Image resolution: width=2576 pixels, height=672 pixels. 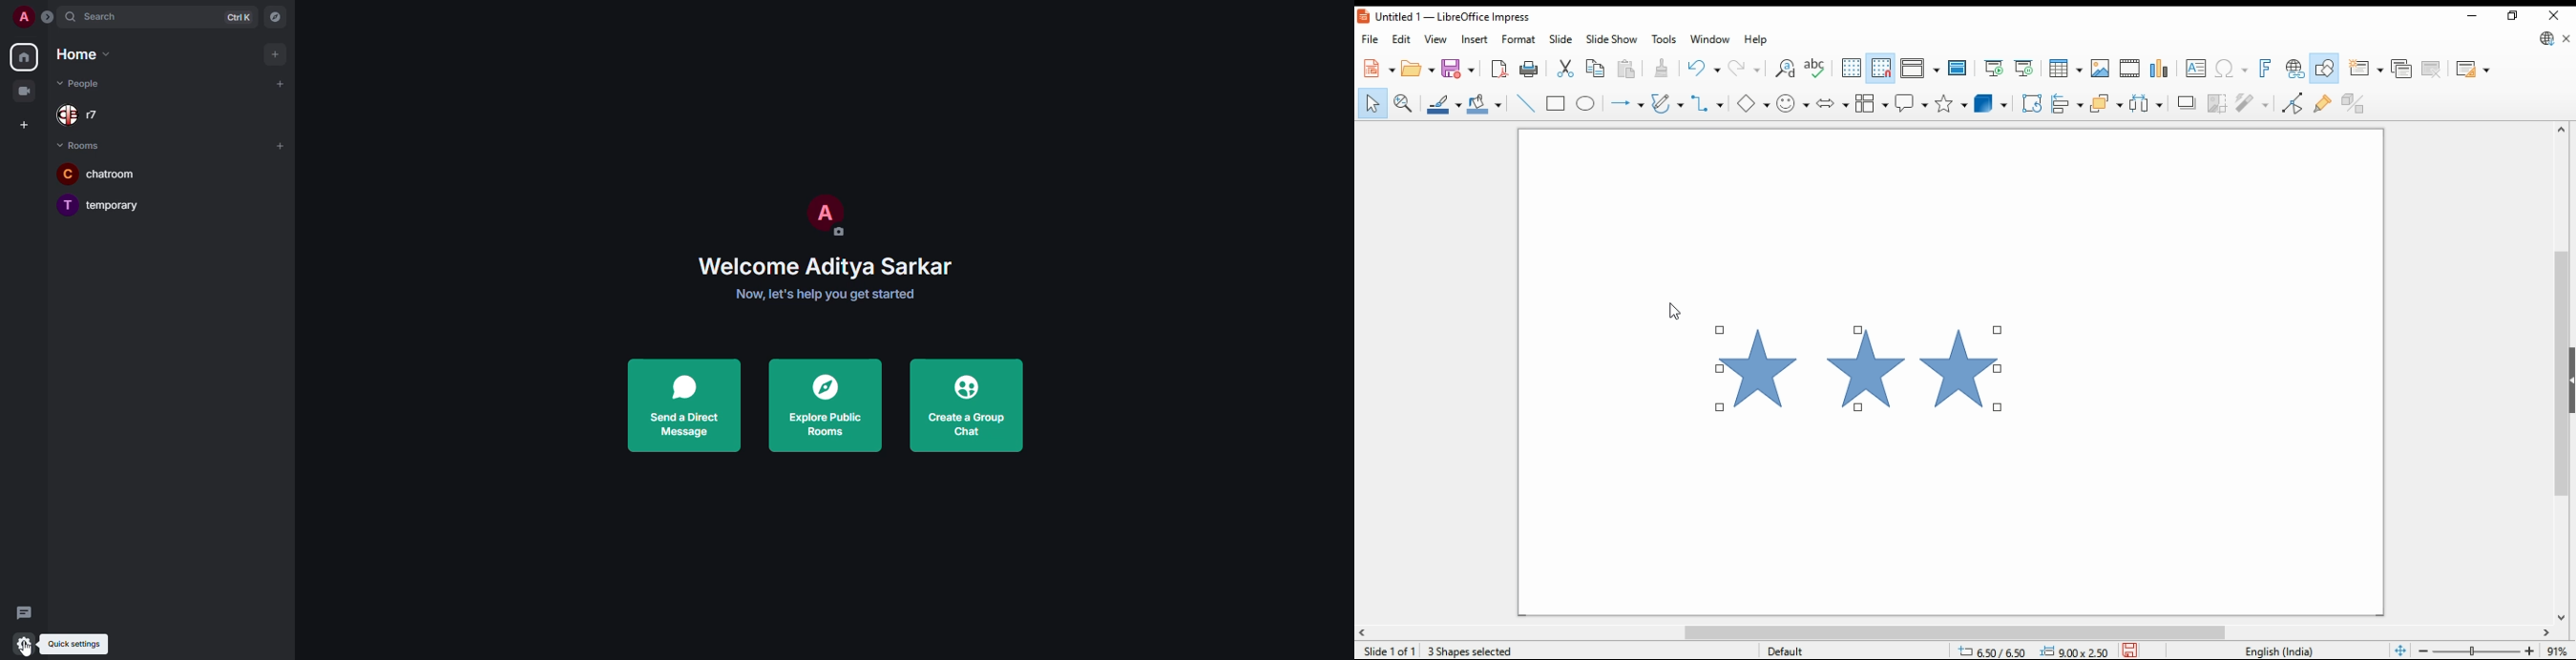 I want to click on cursor, so click(x=31, y=647).